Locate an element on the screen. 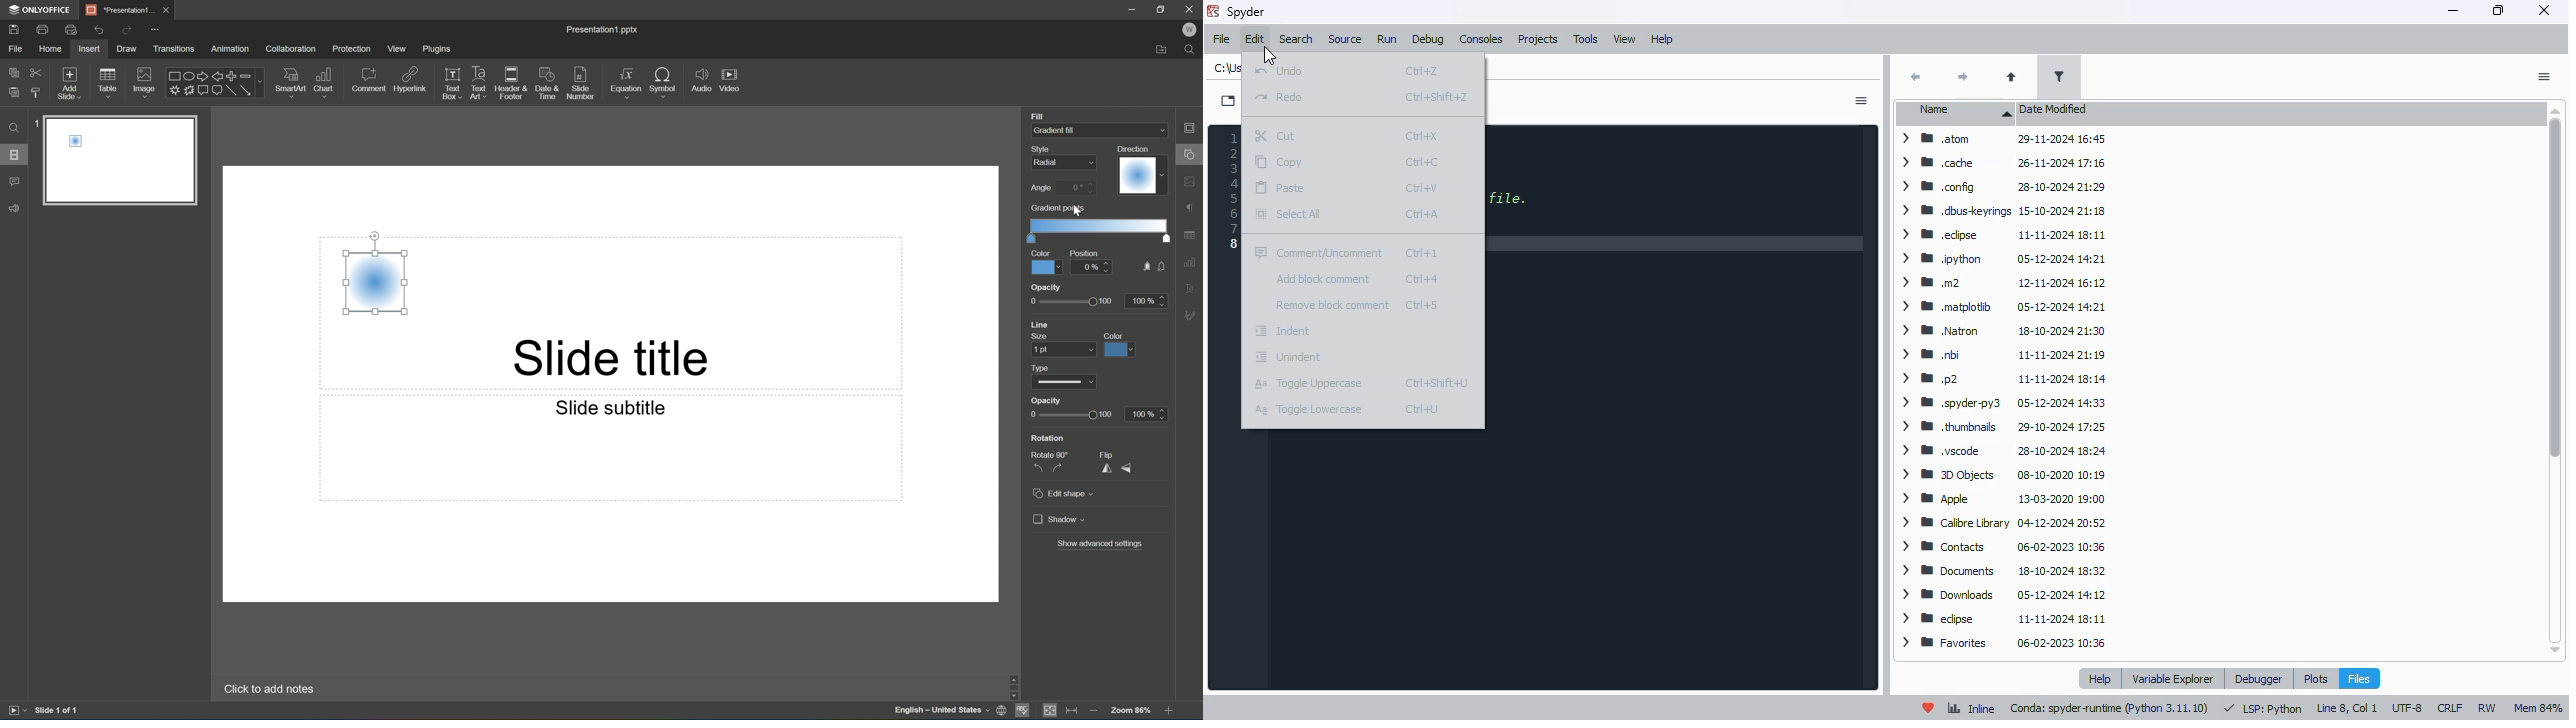  parent is located at coordinates (2010, 78).